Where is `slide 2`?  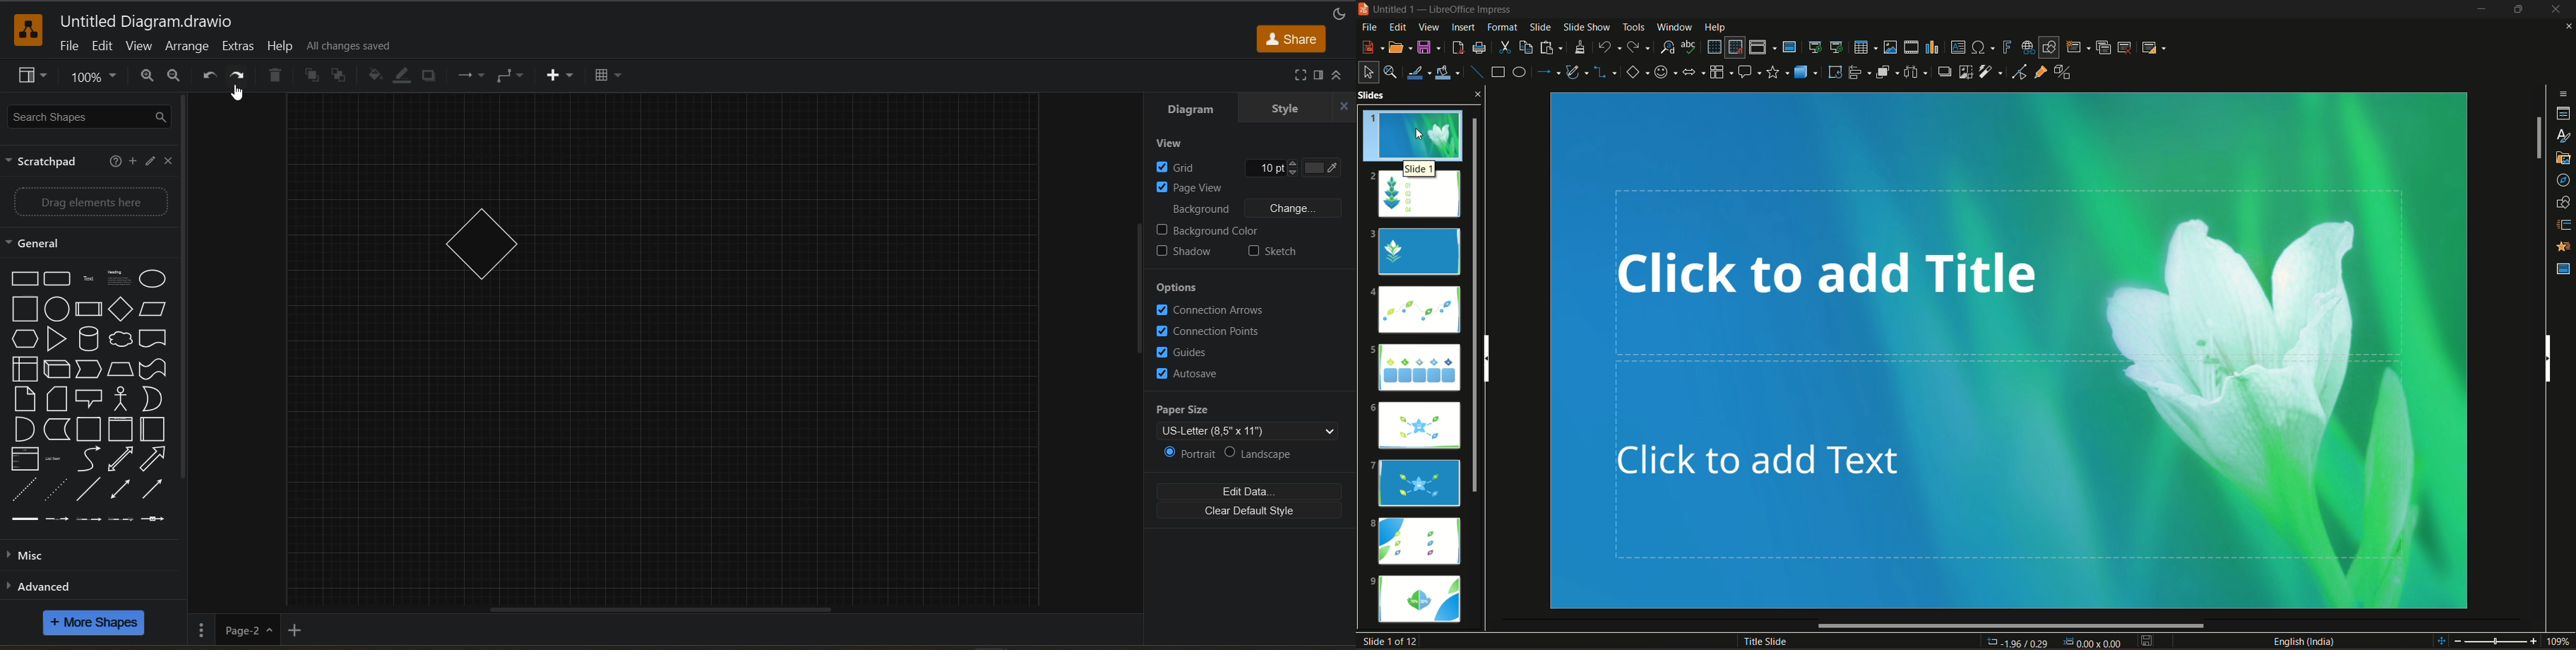
slide 2 is located at coordinates (1418, 198).